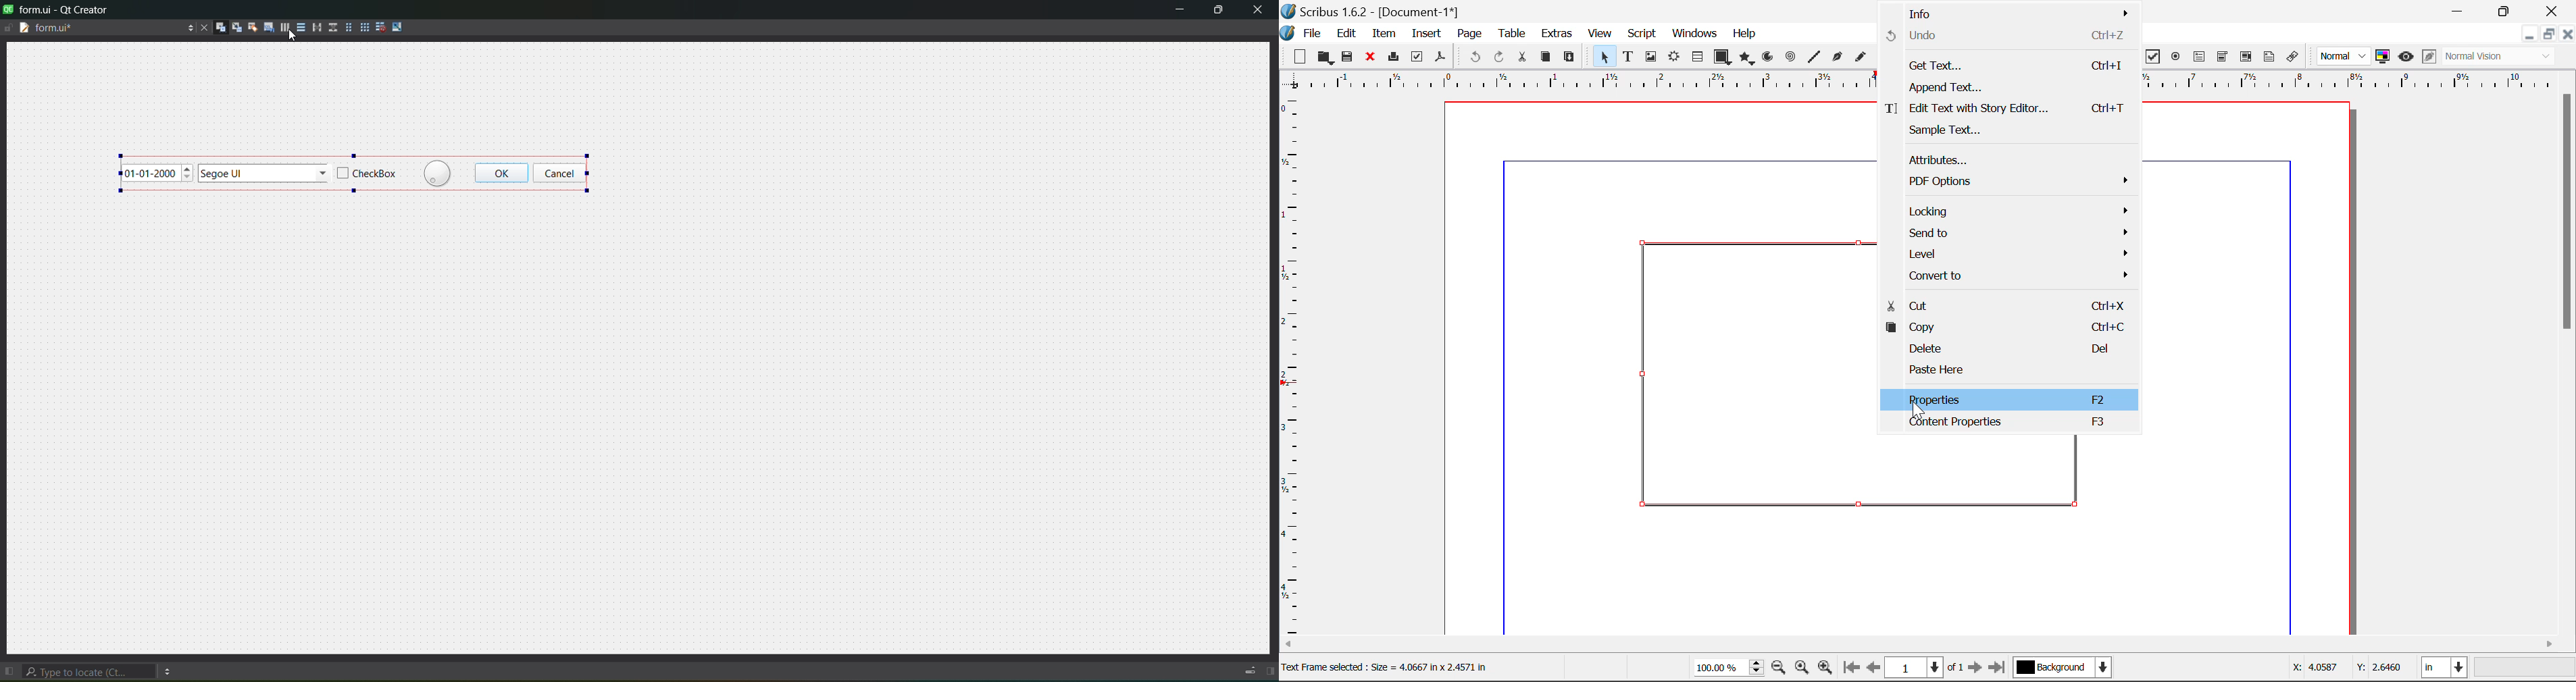  Describe the element at coordinates (1425, 34) in the screenshot. I see `Insert` at that location.